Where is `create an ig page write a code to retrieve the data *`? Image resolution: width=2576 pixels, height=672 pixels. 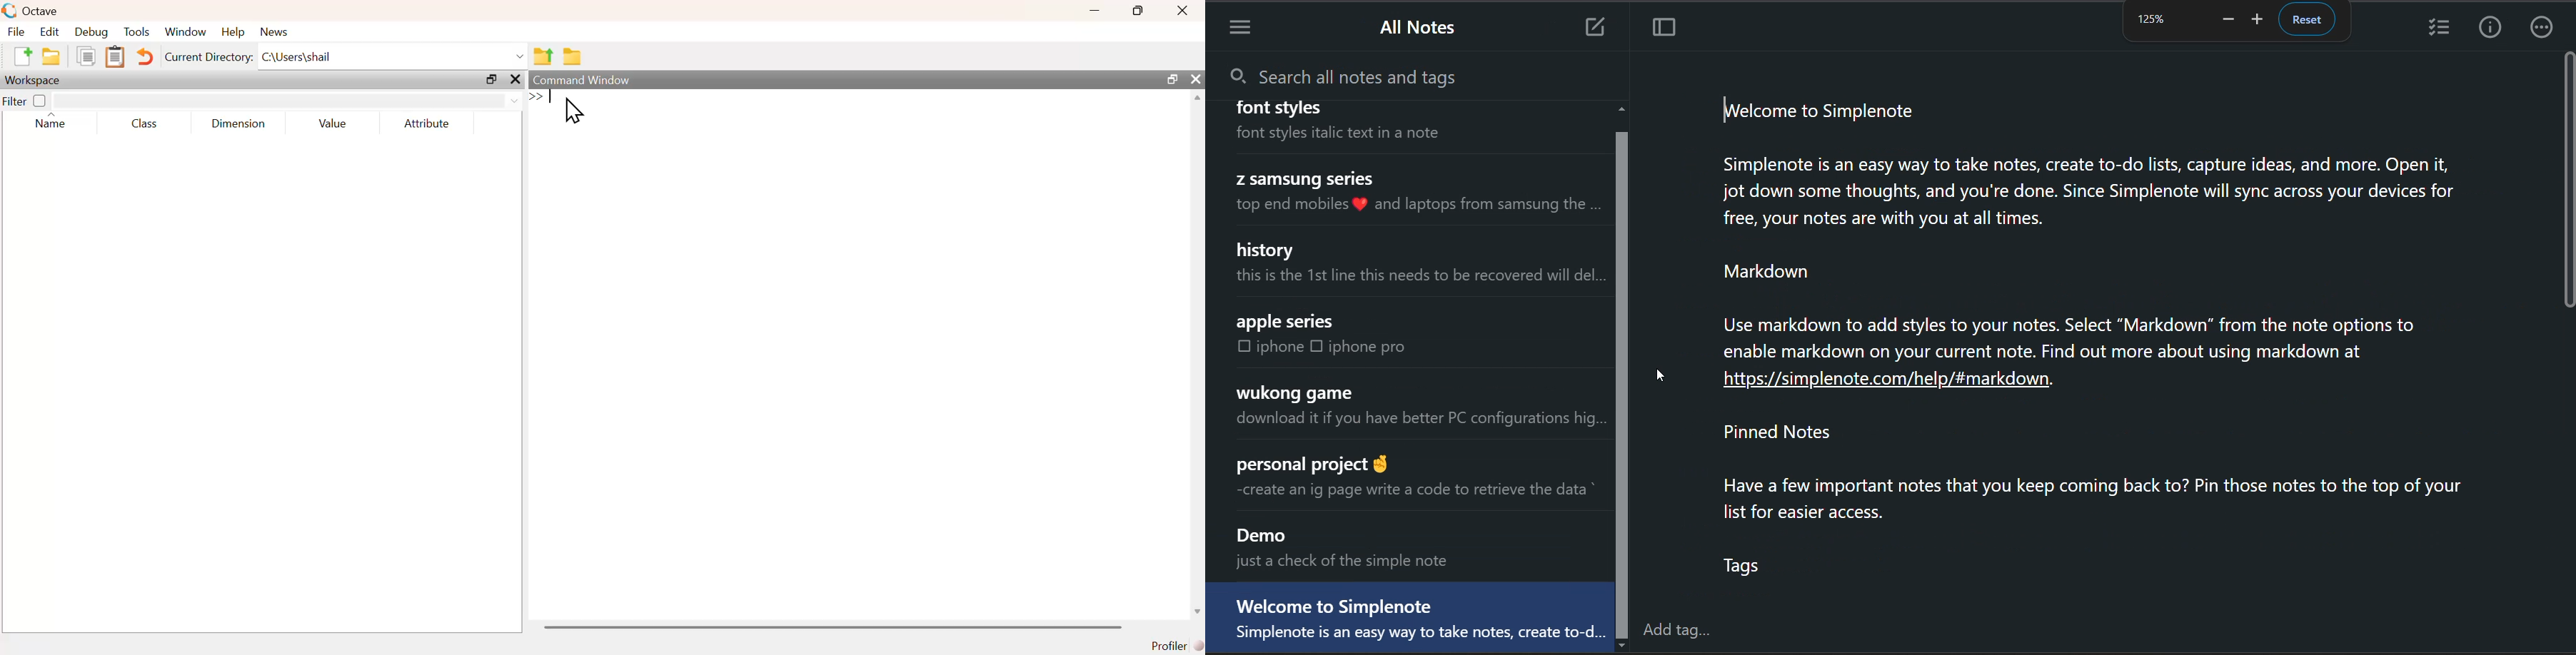
create an ig page write a code to retrieve the data * is located at coordinates (1412, 497).